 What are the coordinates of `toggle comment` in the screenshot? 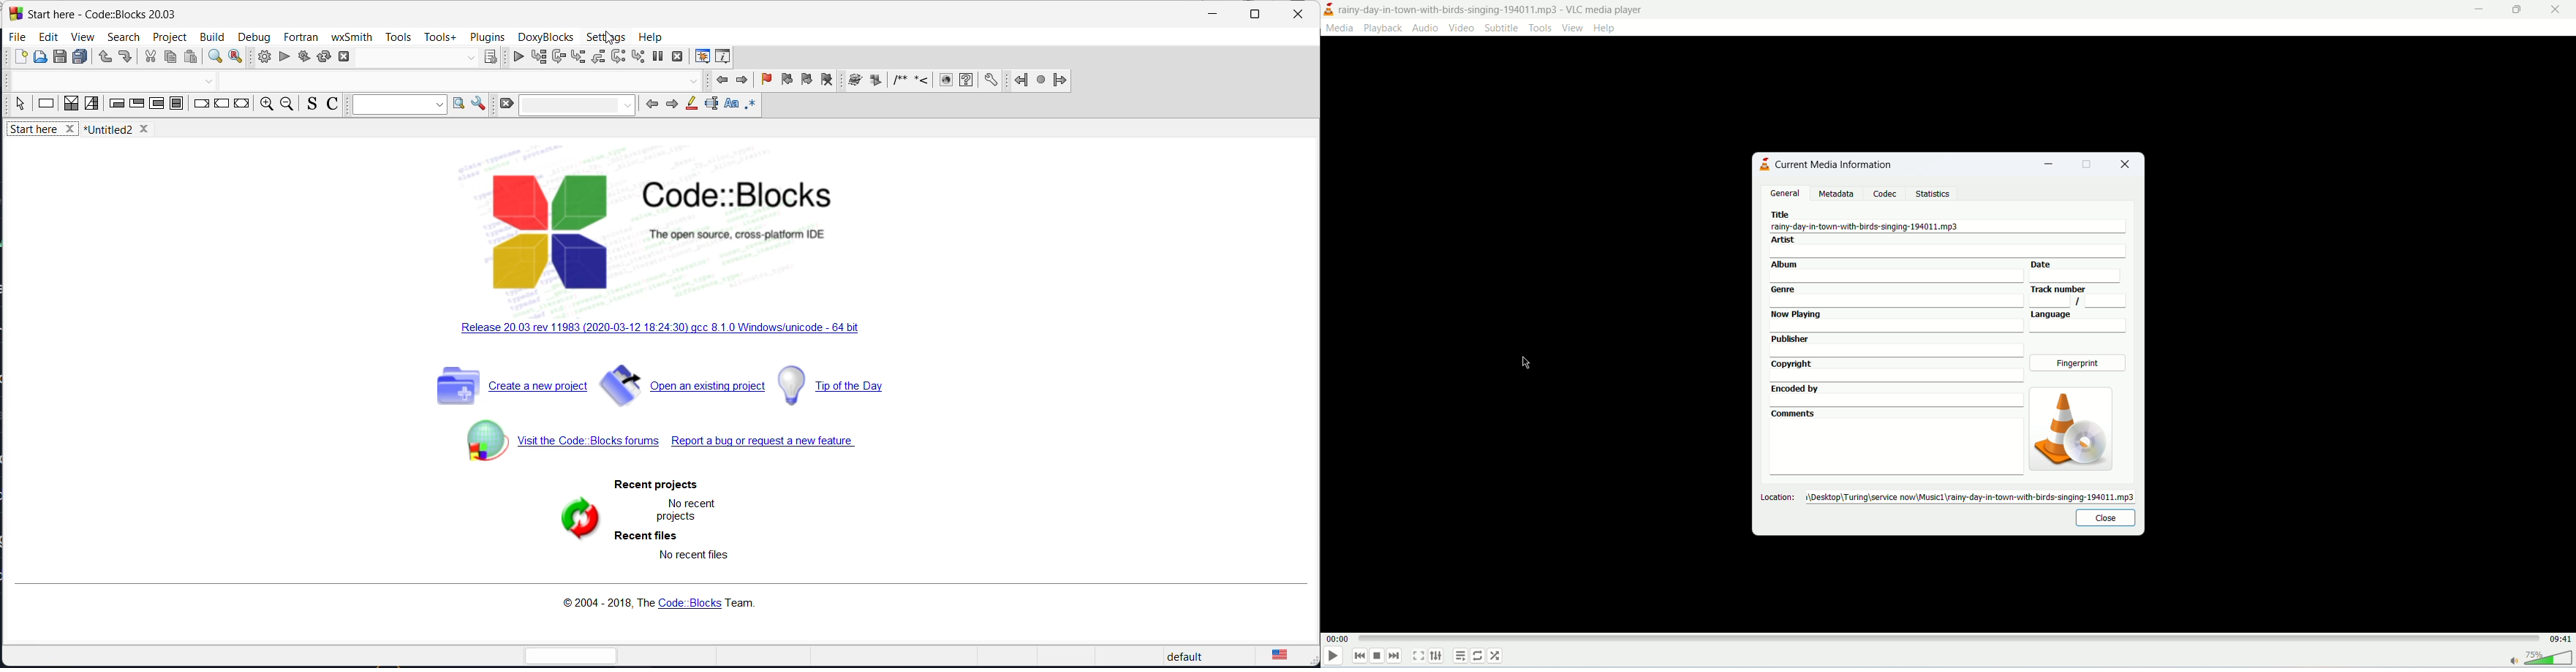 It's located at (334, 106).